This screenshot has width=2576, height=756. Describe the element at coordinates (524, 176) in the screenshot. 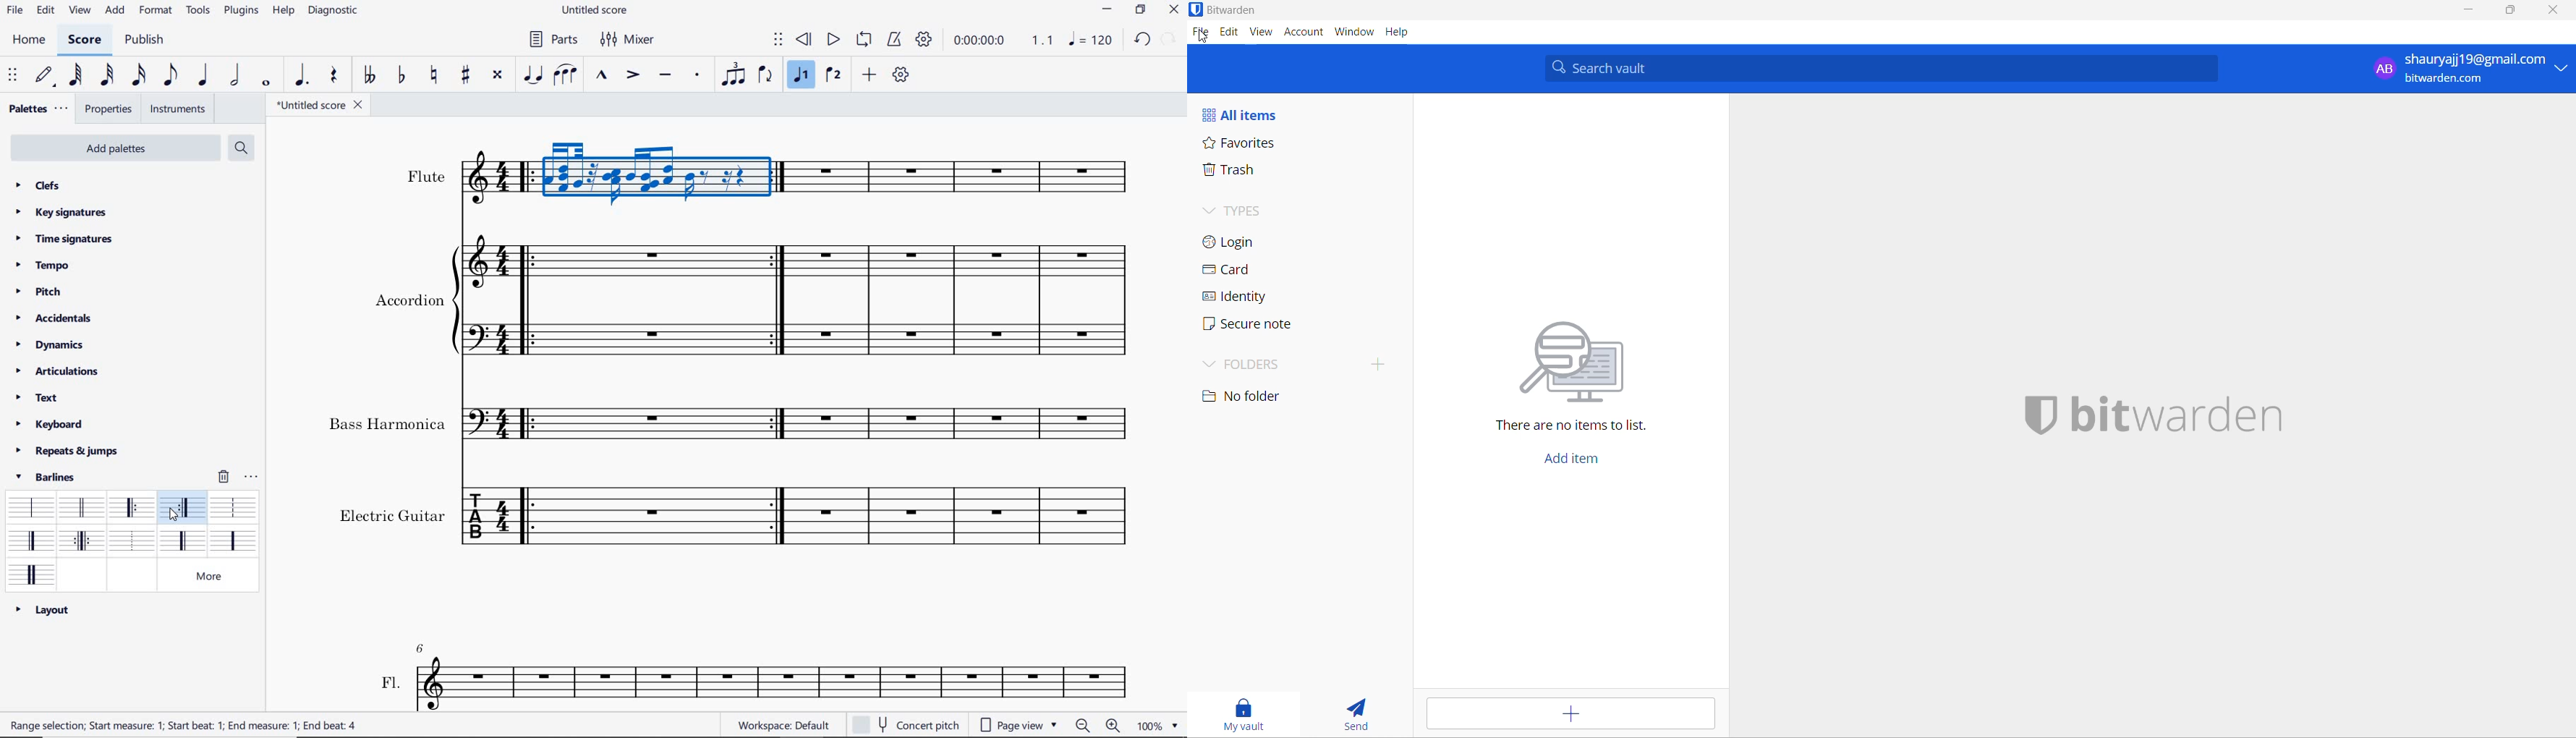

I see `left (start) repeat sign added` at that location.